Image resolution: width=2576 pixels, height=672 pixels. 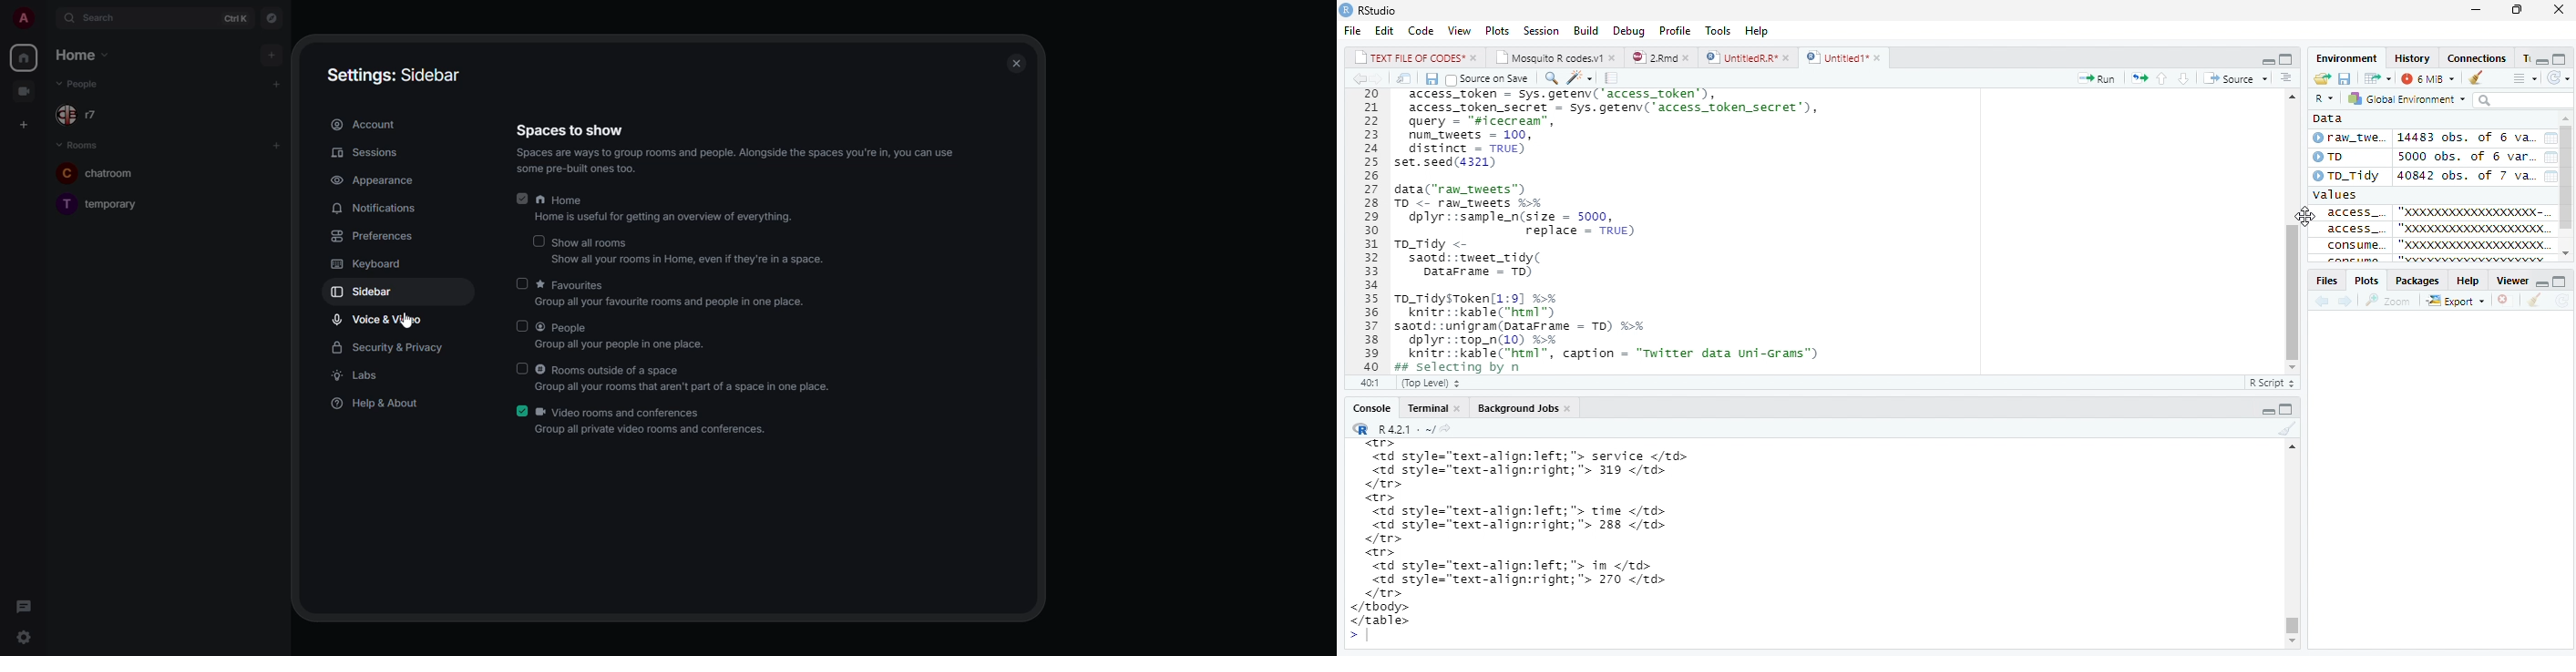 I want to click on D | UntitledR.R*, so click(x=1745, y=57).